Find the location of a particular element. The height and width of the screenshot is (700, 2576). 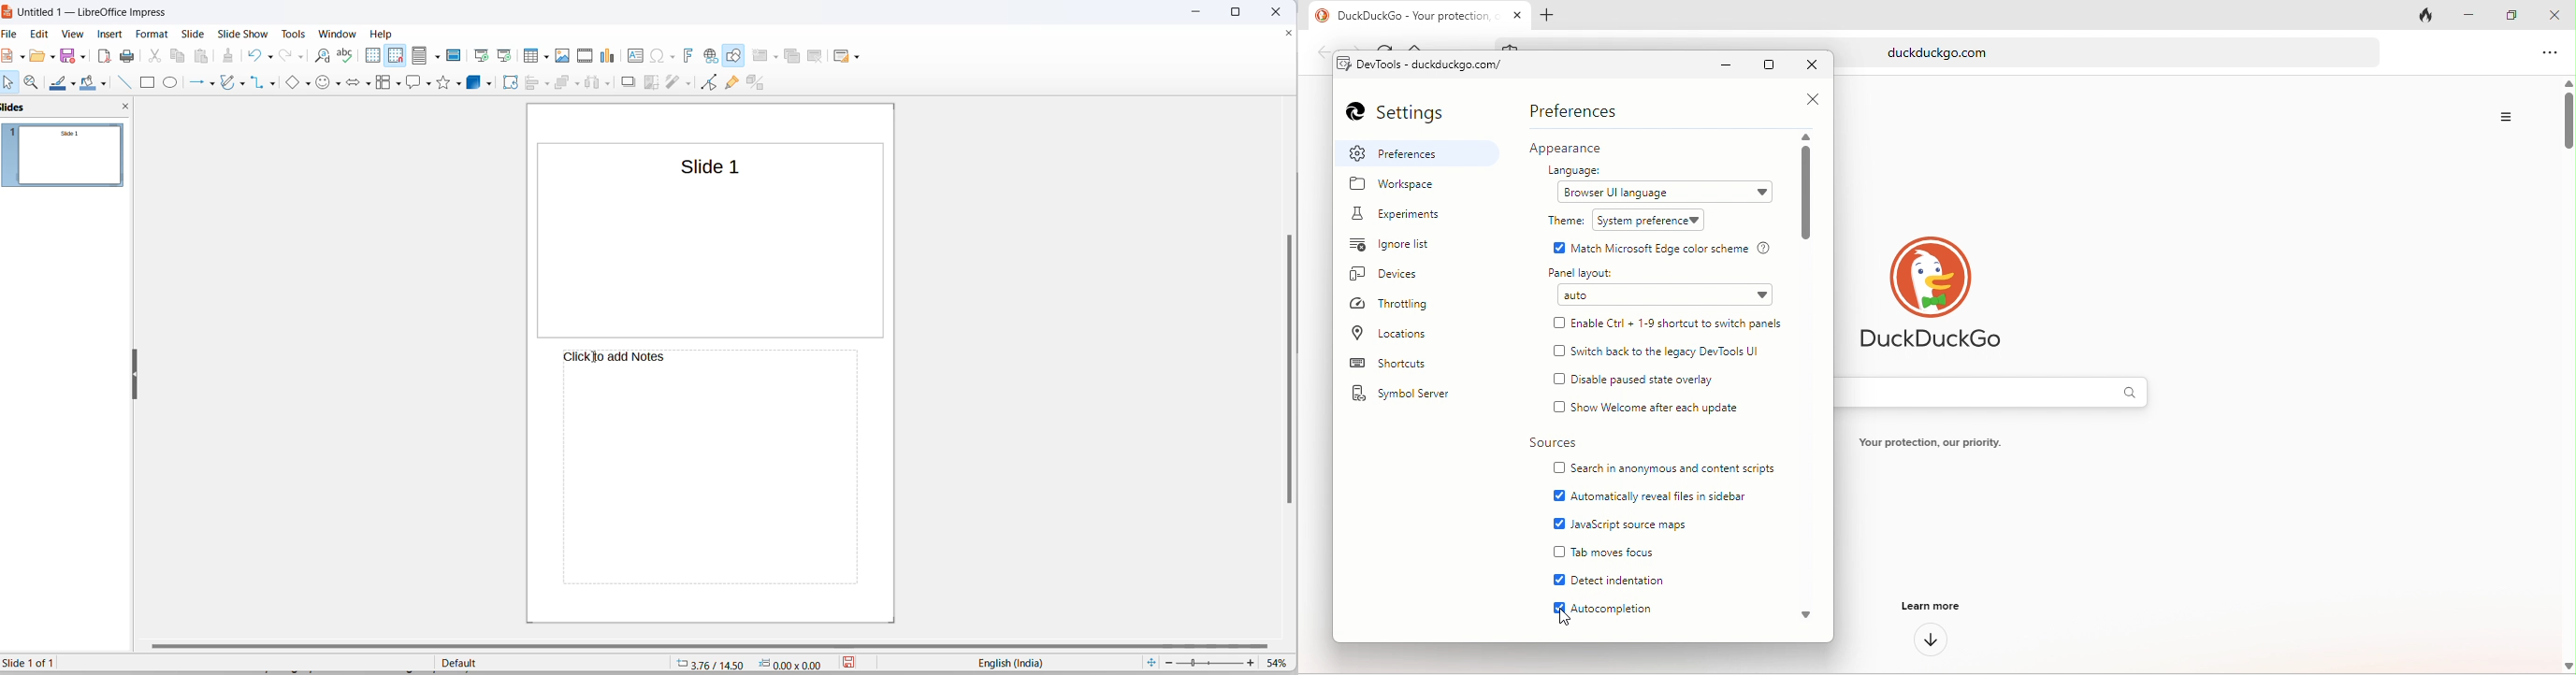

click to add notes is located at coordinates (646, 359).